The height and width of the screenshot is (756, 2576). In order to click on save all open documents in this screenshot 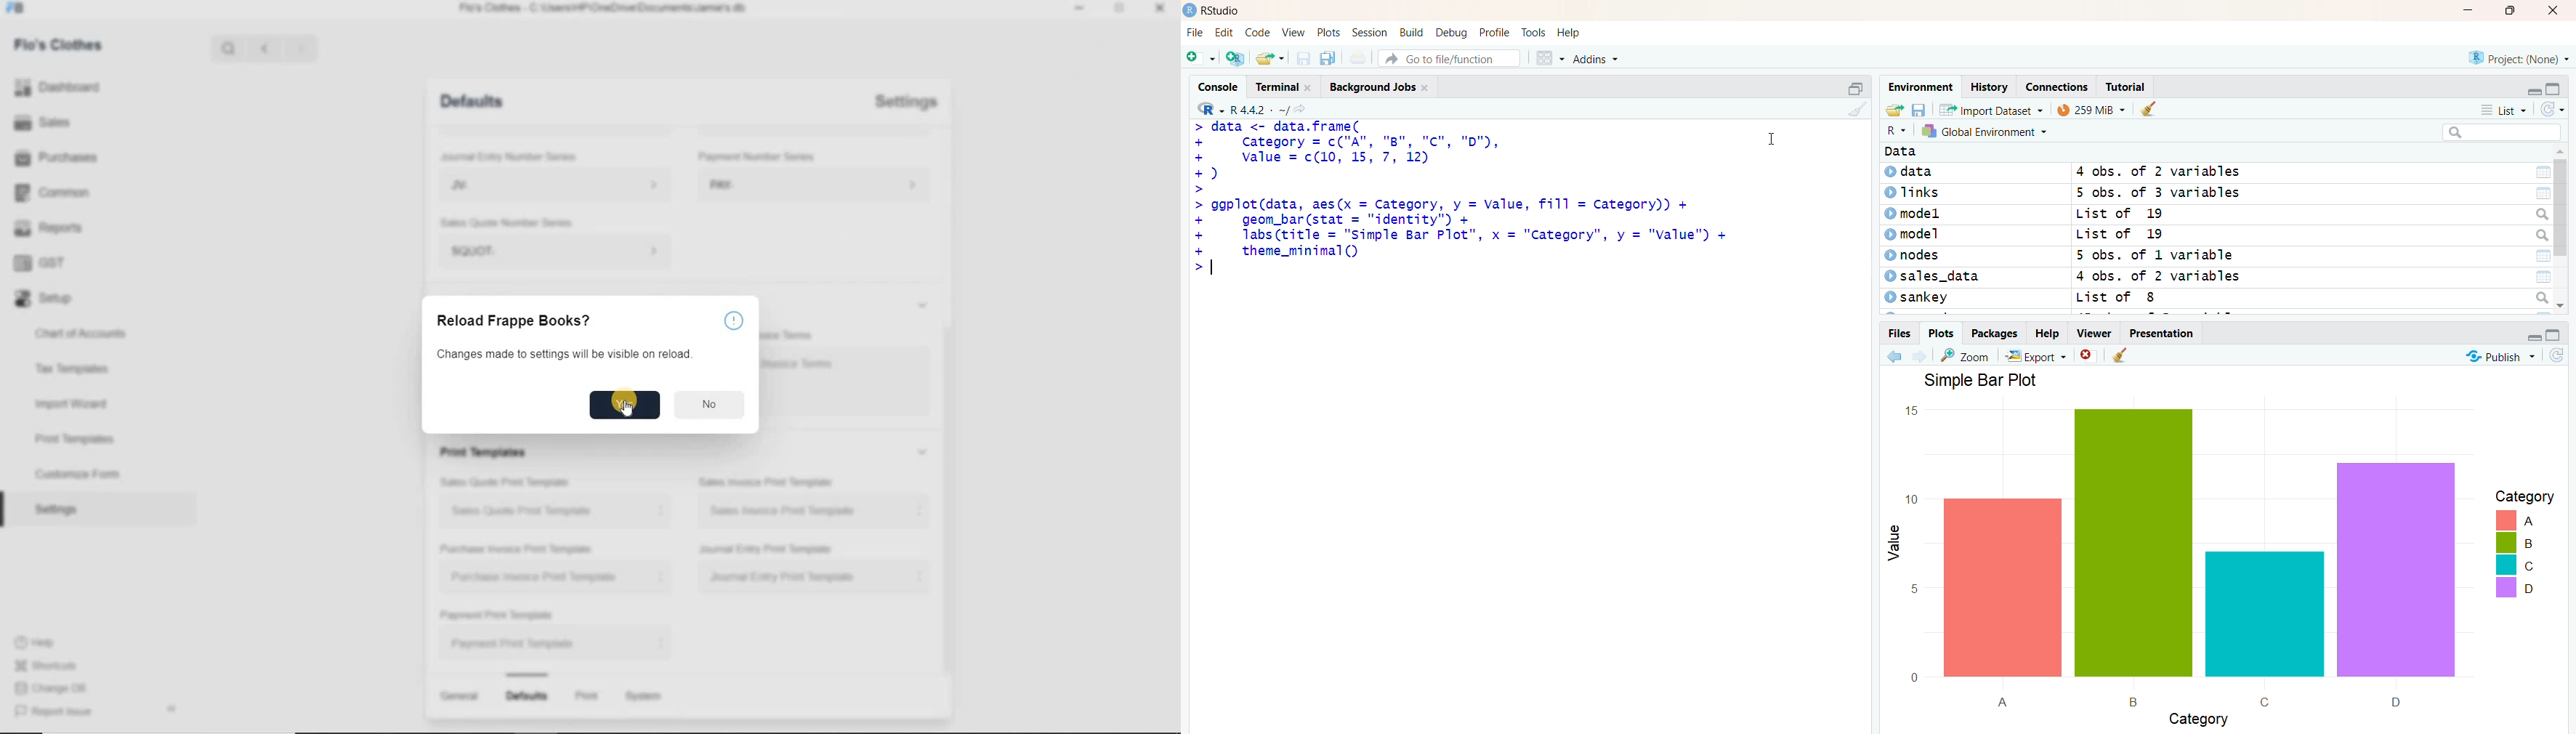, I will do `click(1327, 58)`.